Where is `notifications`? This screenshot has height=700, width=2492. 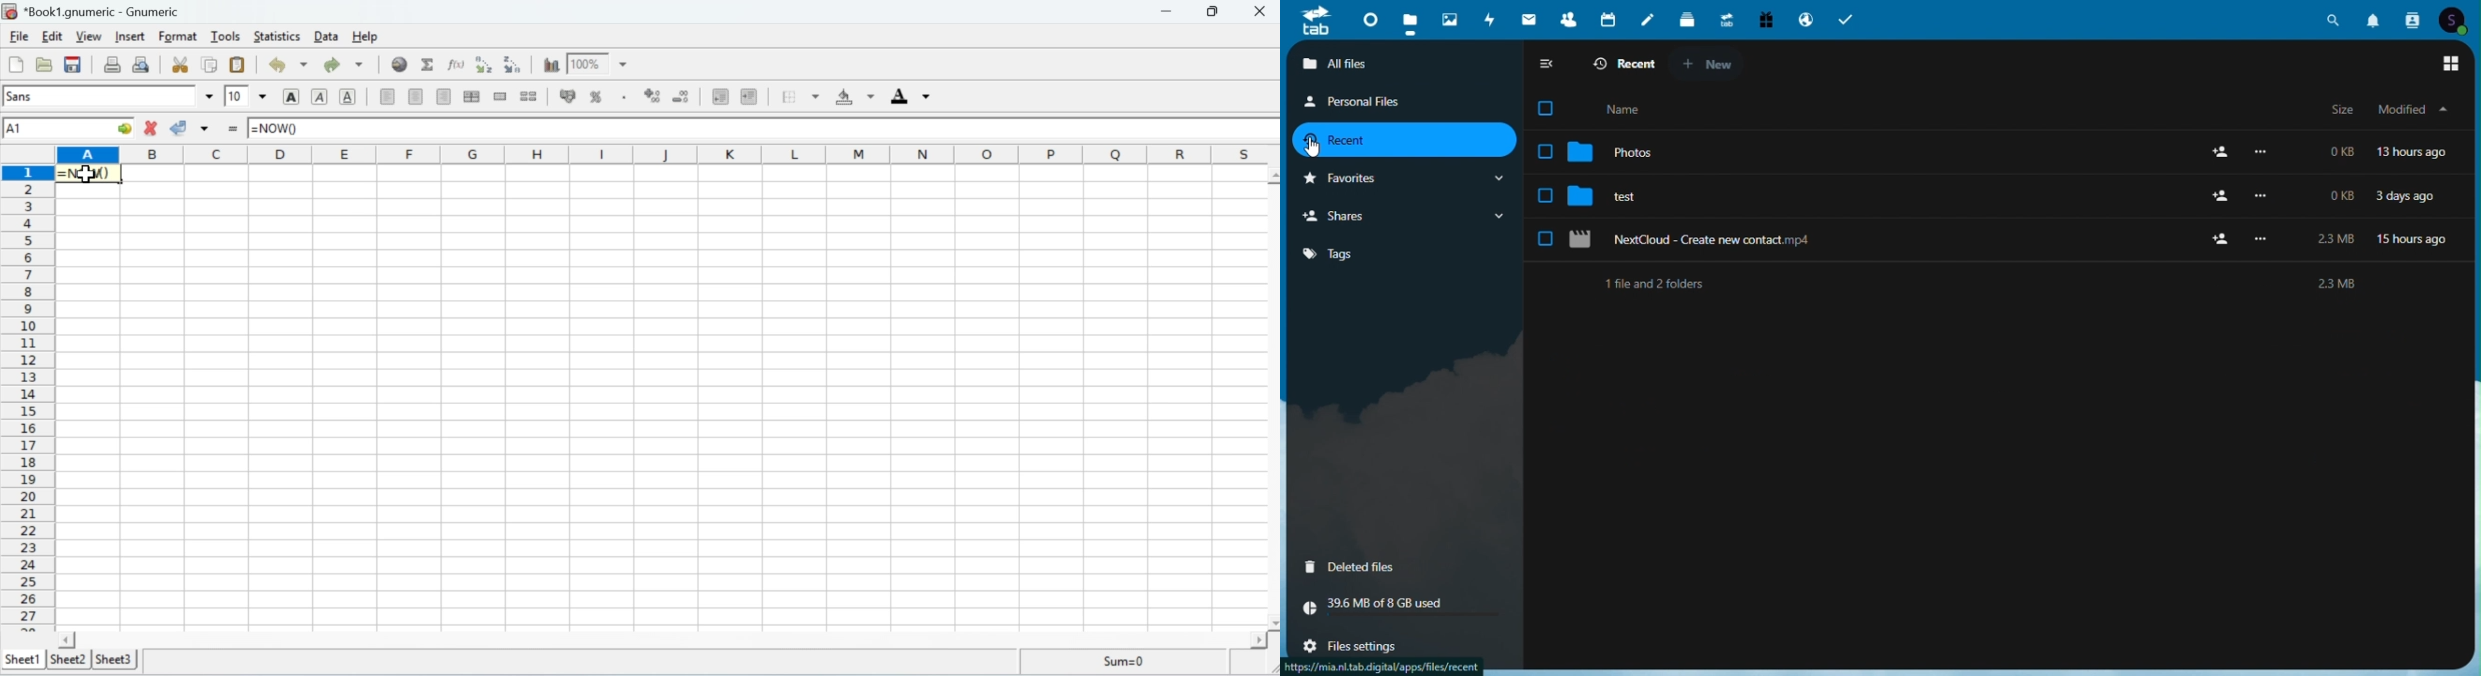 notifications is located at coordinates (2375, 21).